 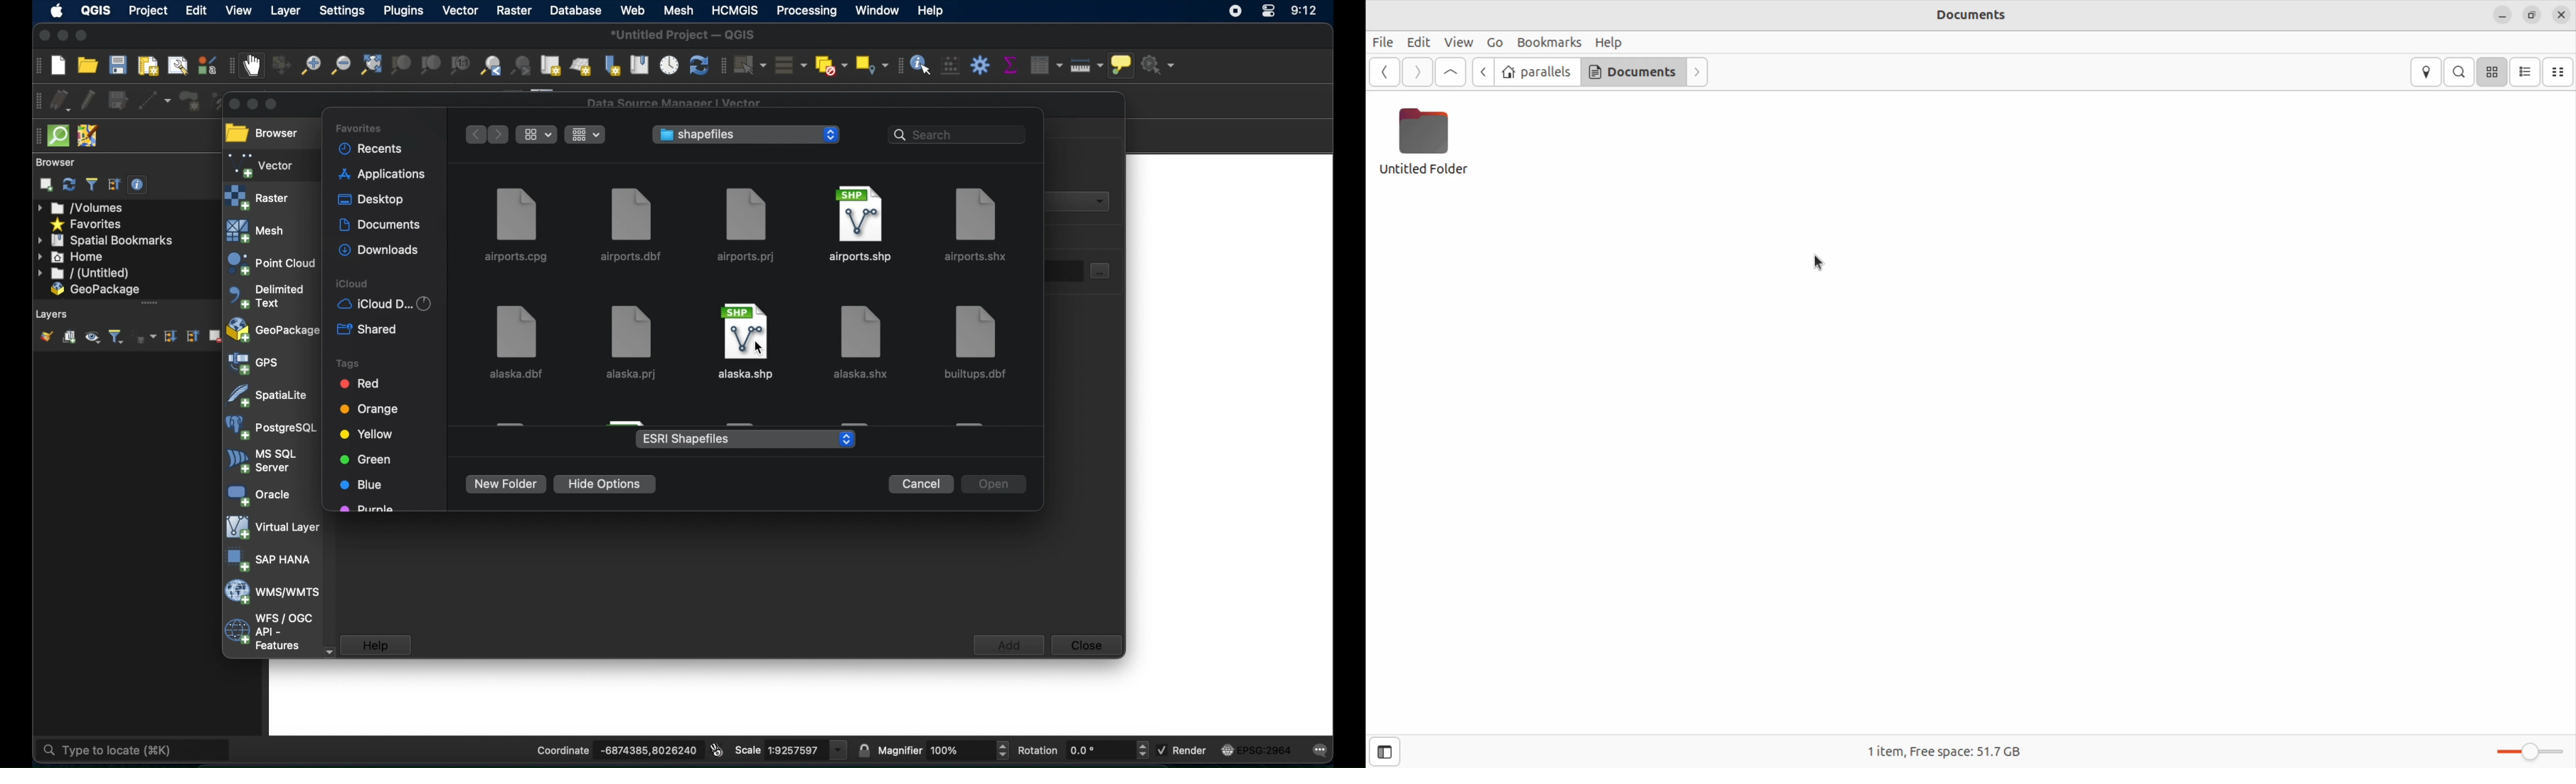 I want to click on map navigation toolbar, so click(x=230, y=68).